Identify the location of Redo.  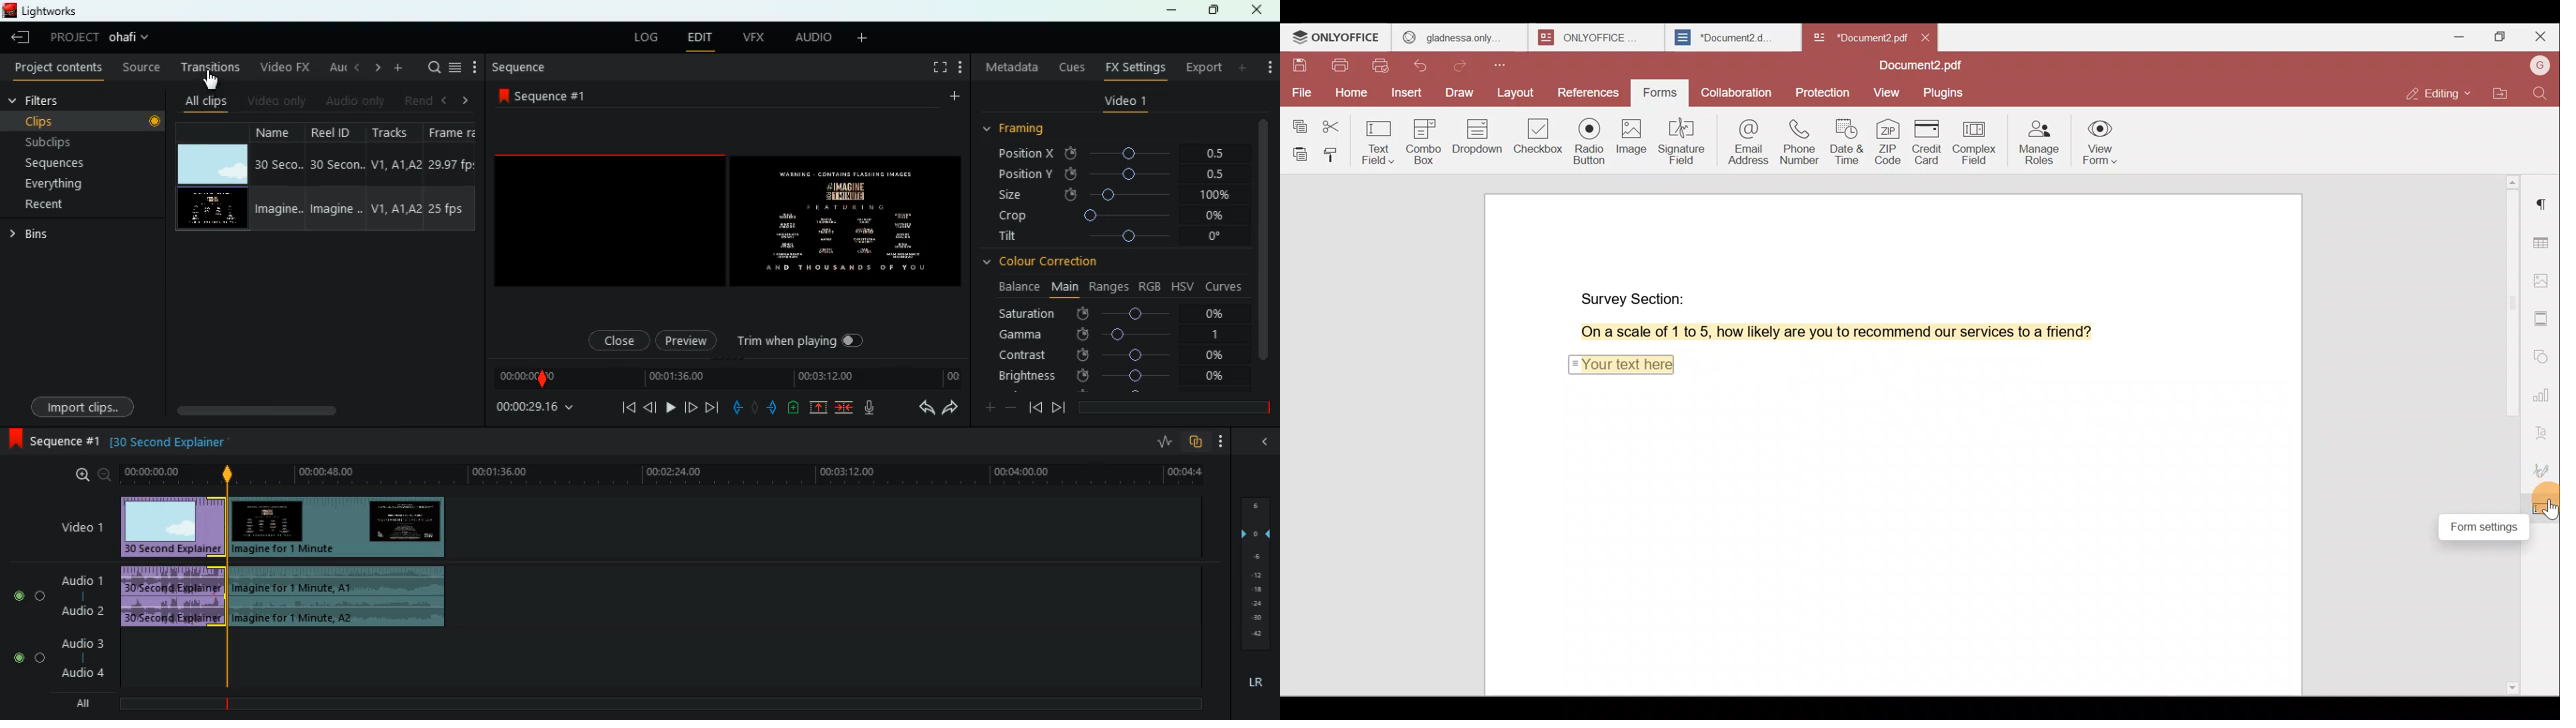
(1464, 66).